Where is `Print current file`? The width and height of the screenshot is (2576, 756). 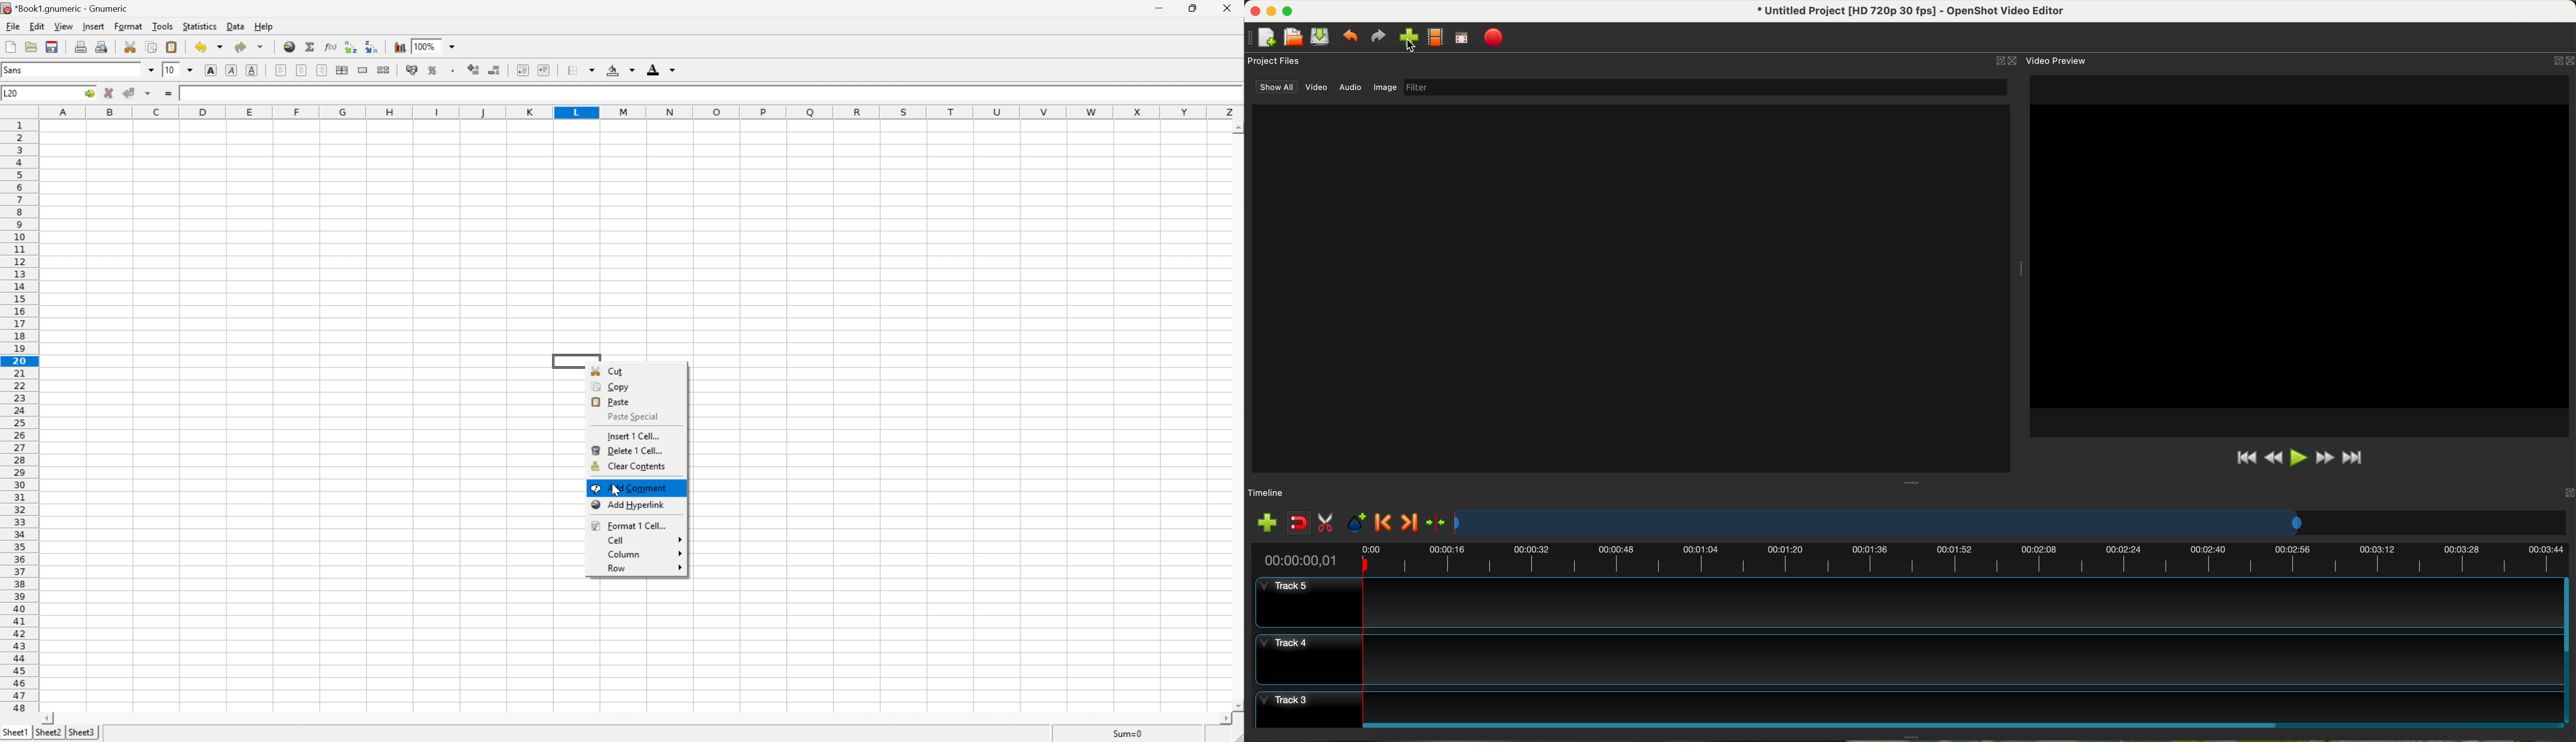 Print current file is located at coordinates (81, 47).